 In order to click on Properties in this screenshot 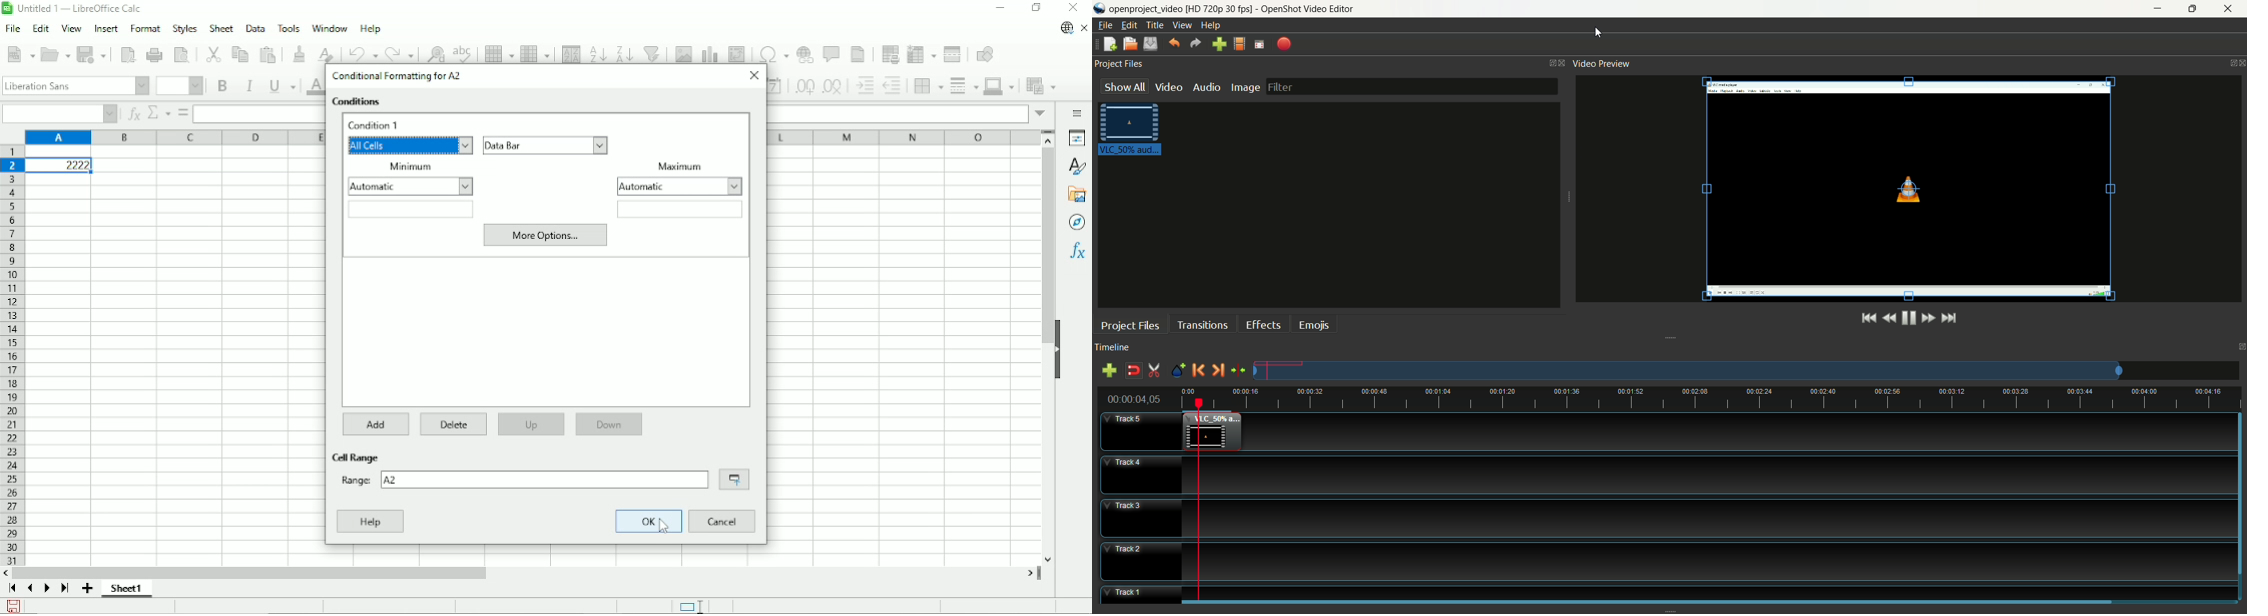, I will do `click(1077, 138)`.